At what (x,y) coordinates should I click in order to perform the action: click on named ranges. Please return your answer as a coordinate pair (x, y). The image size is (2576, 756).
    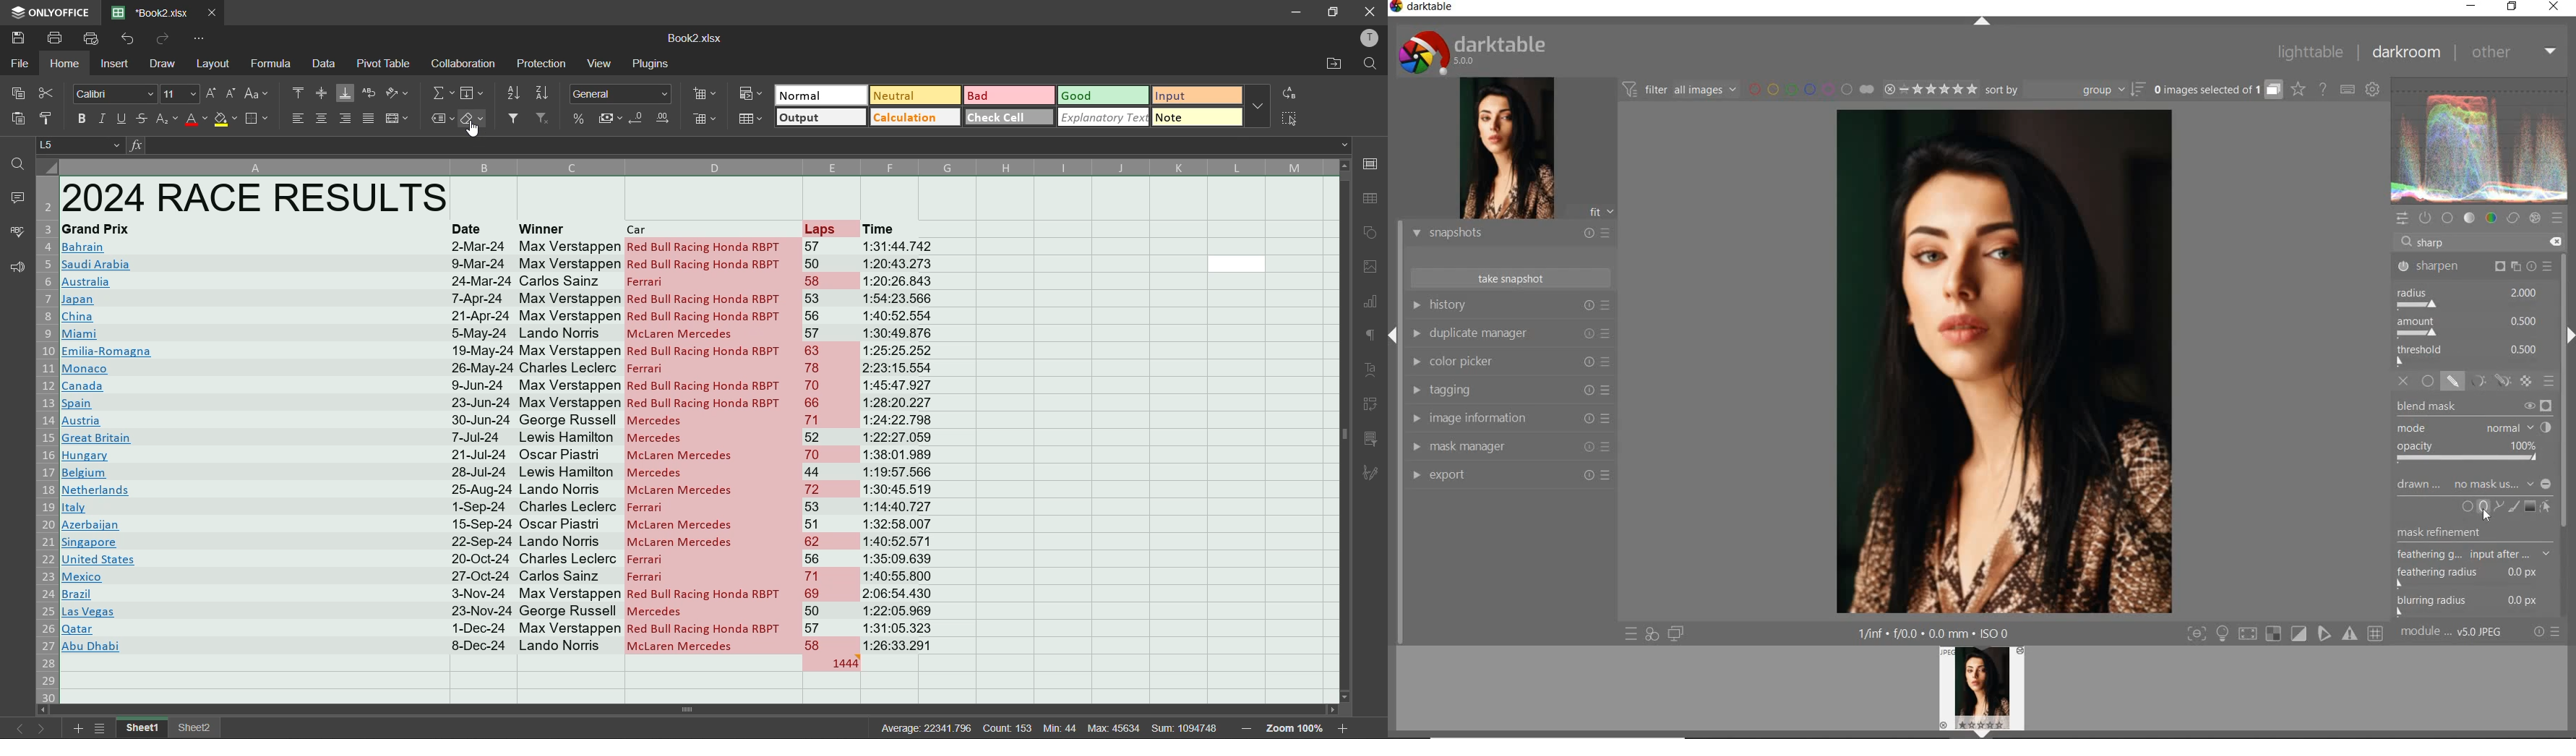
    Looking at the image, I should click on (442, 121).